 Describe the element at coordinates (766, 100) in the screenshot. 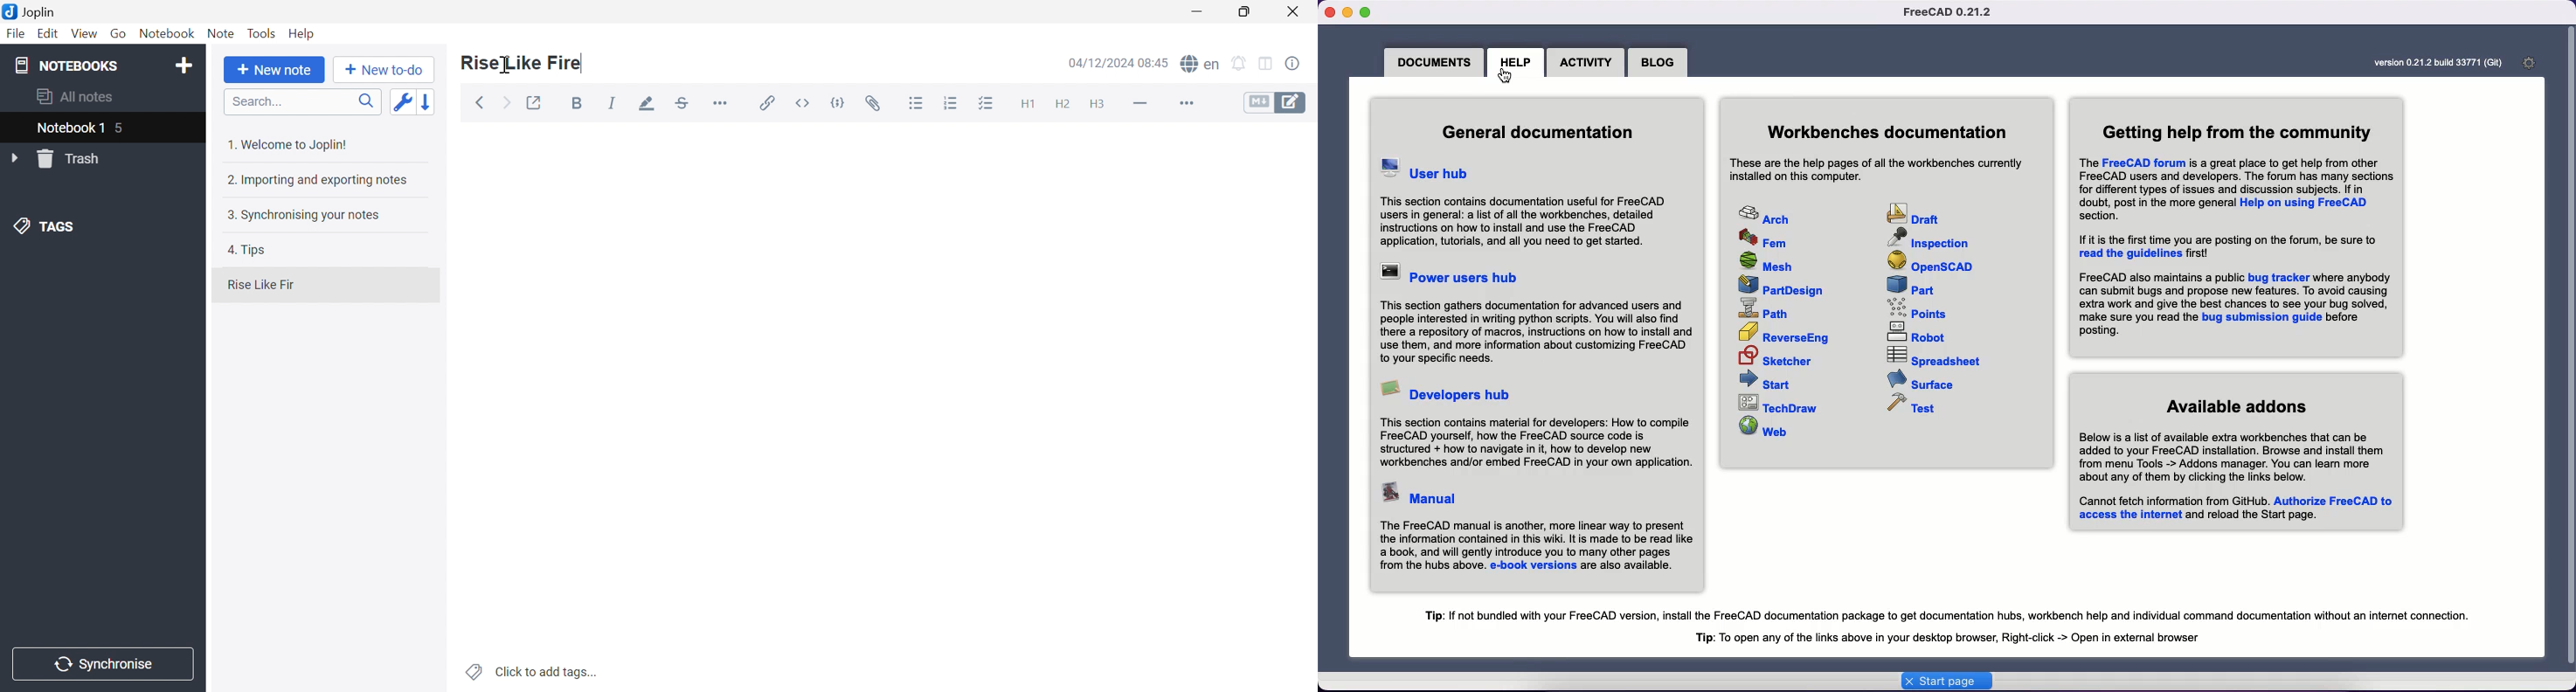

I see `Insert / edit link` at that location.